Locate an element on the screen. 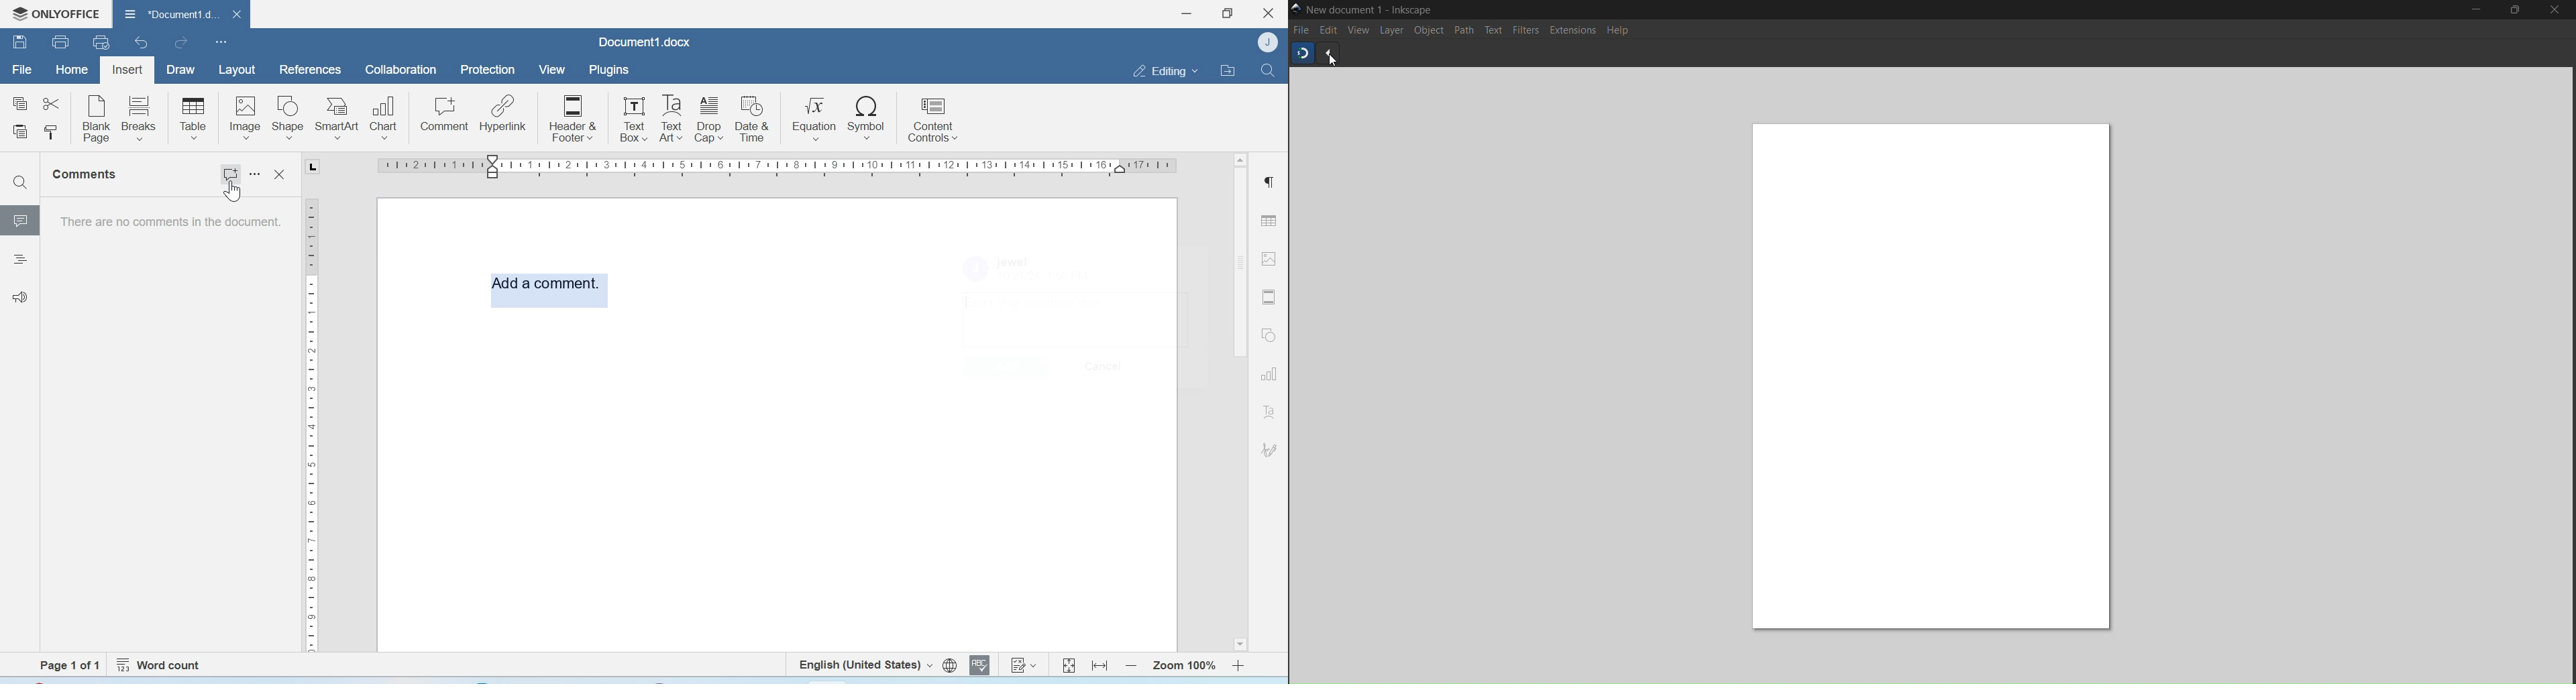 Image resolution: width=2576 pixels, height=700 pixels. Canvas is located at coordinates (1923, 371).